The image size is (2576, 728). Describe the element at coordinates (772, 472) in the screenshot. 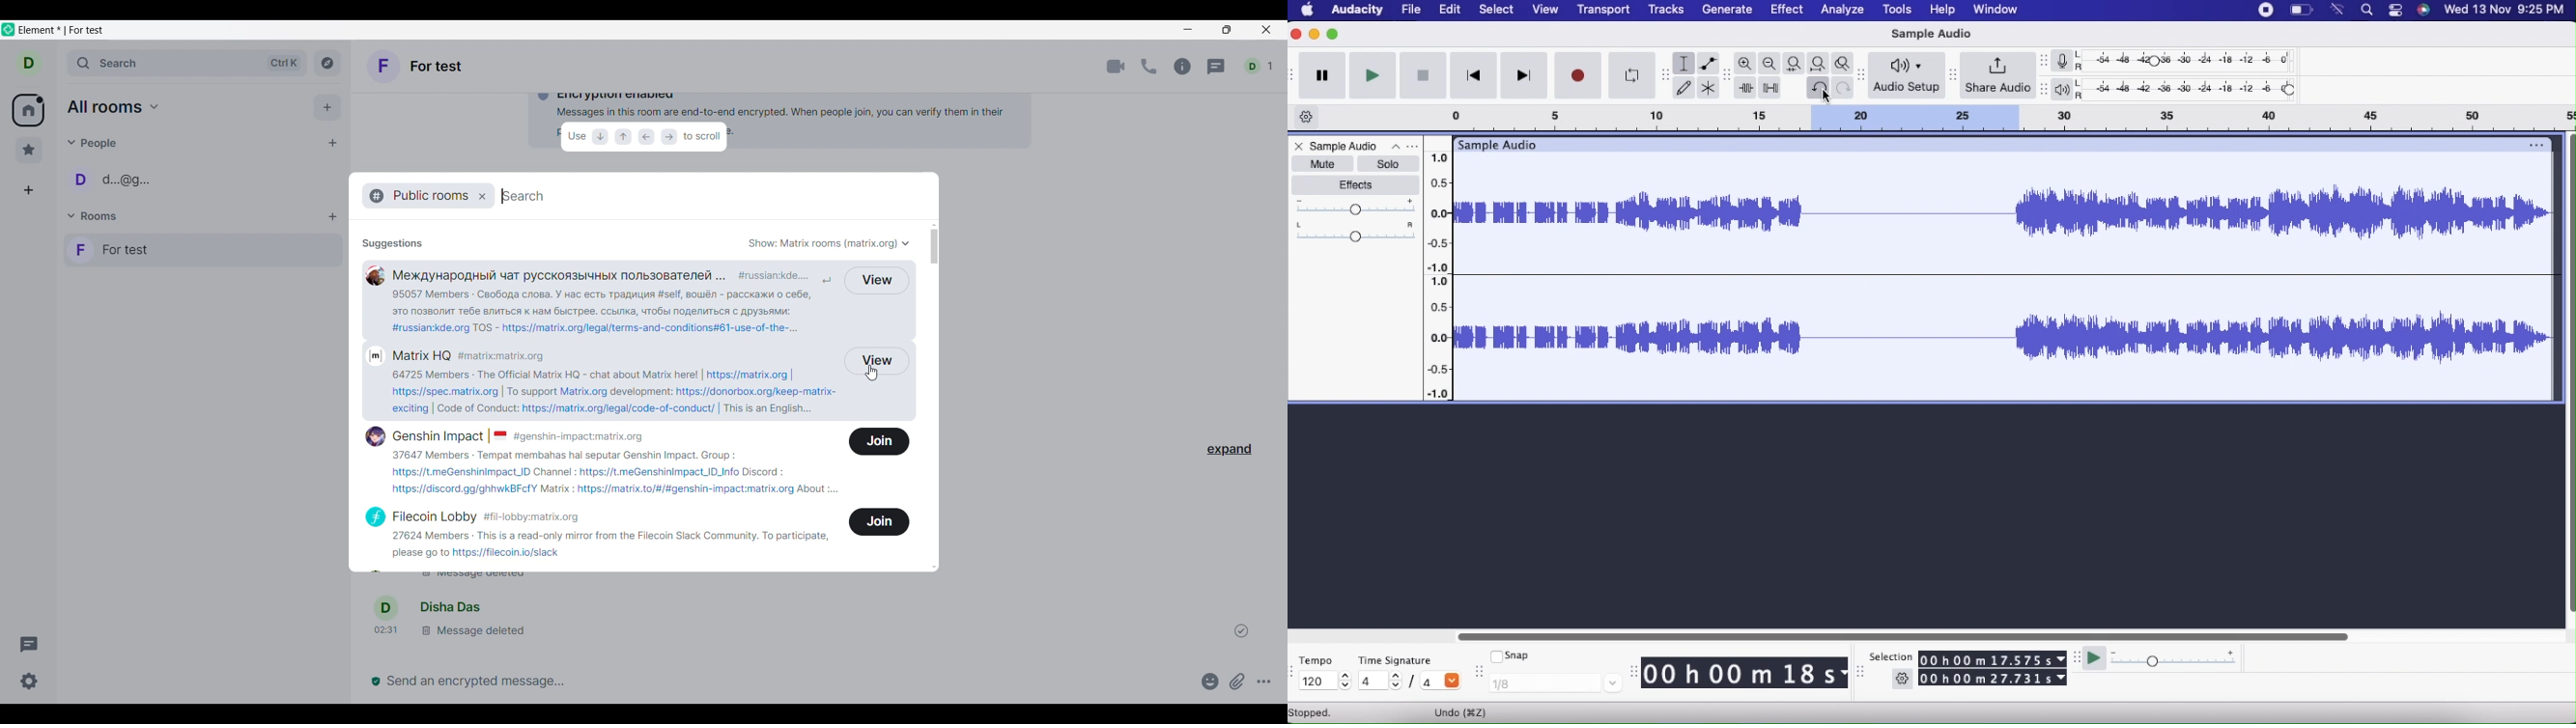

I see `discord:` at that location.